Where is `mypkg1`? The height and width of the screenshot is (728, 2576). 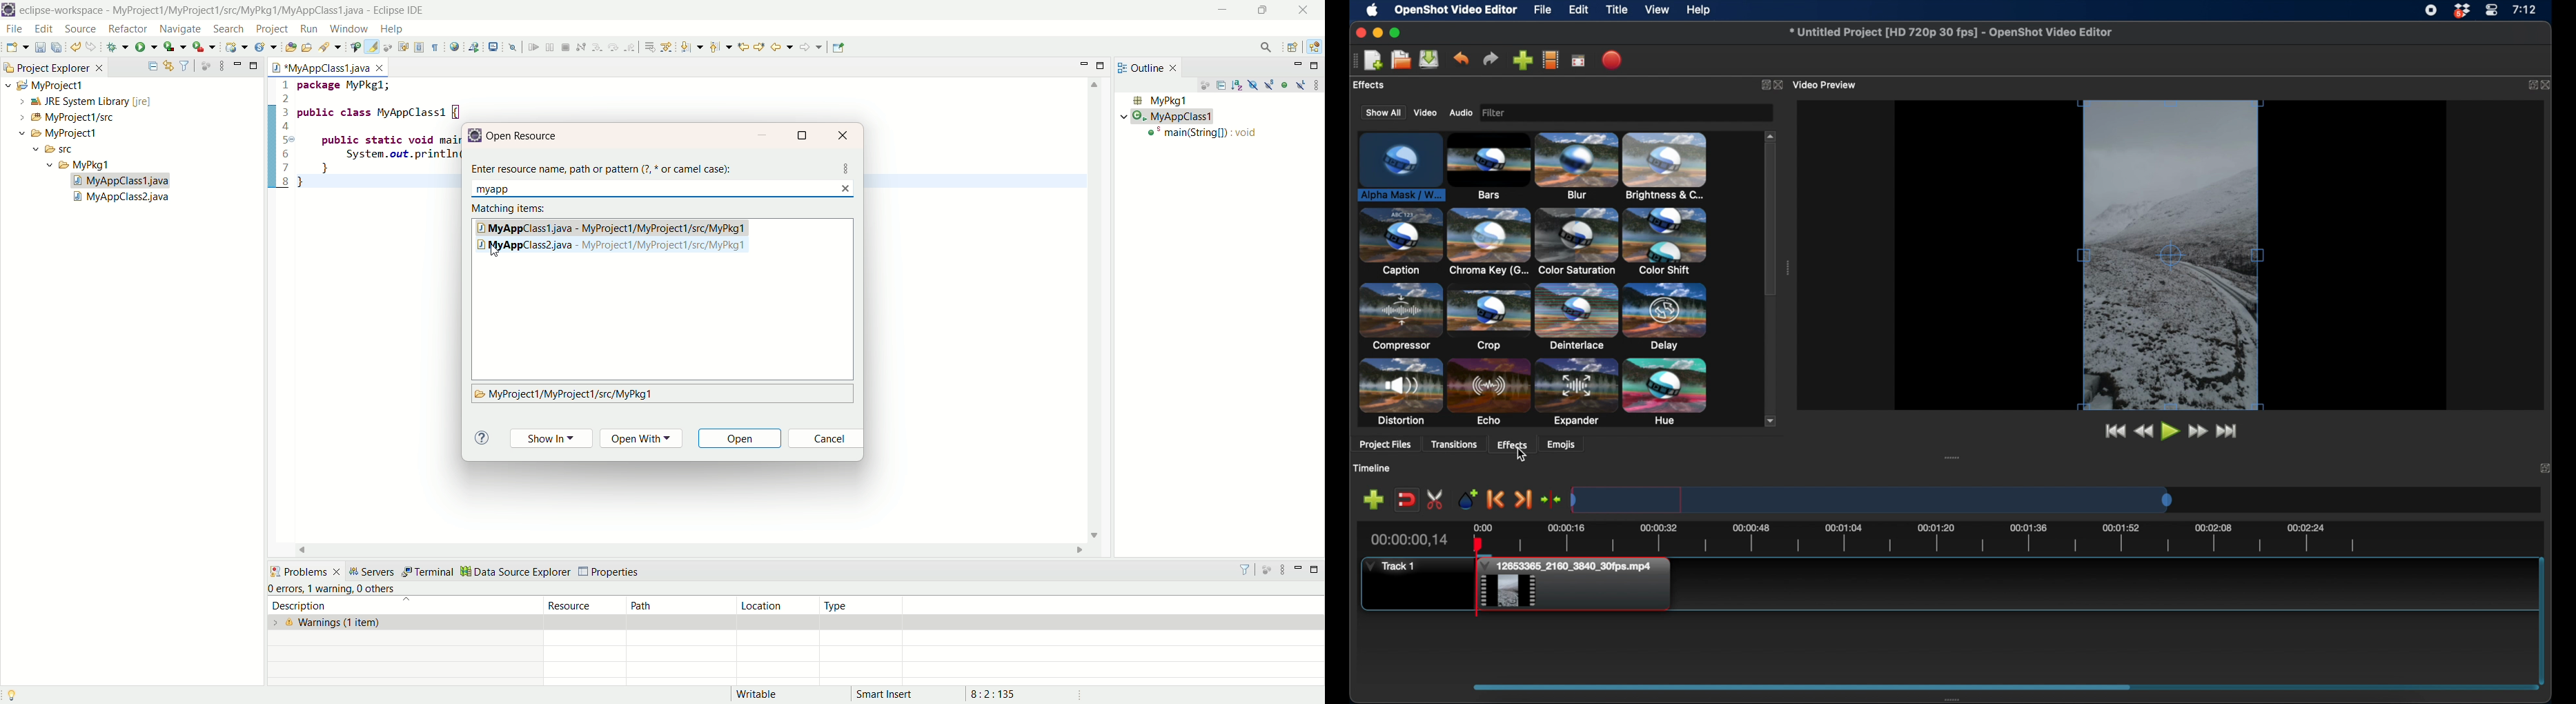 mypkg1 is located at coordinates (79, 165).